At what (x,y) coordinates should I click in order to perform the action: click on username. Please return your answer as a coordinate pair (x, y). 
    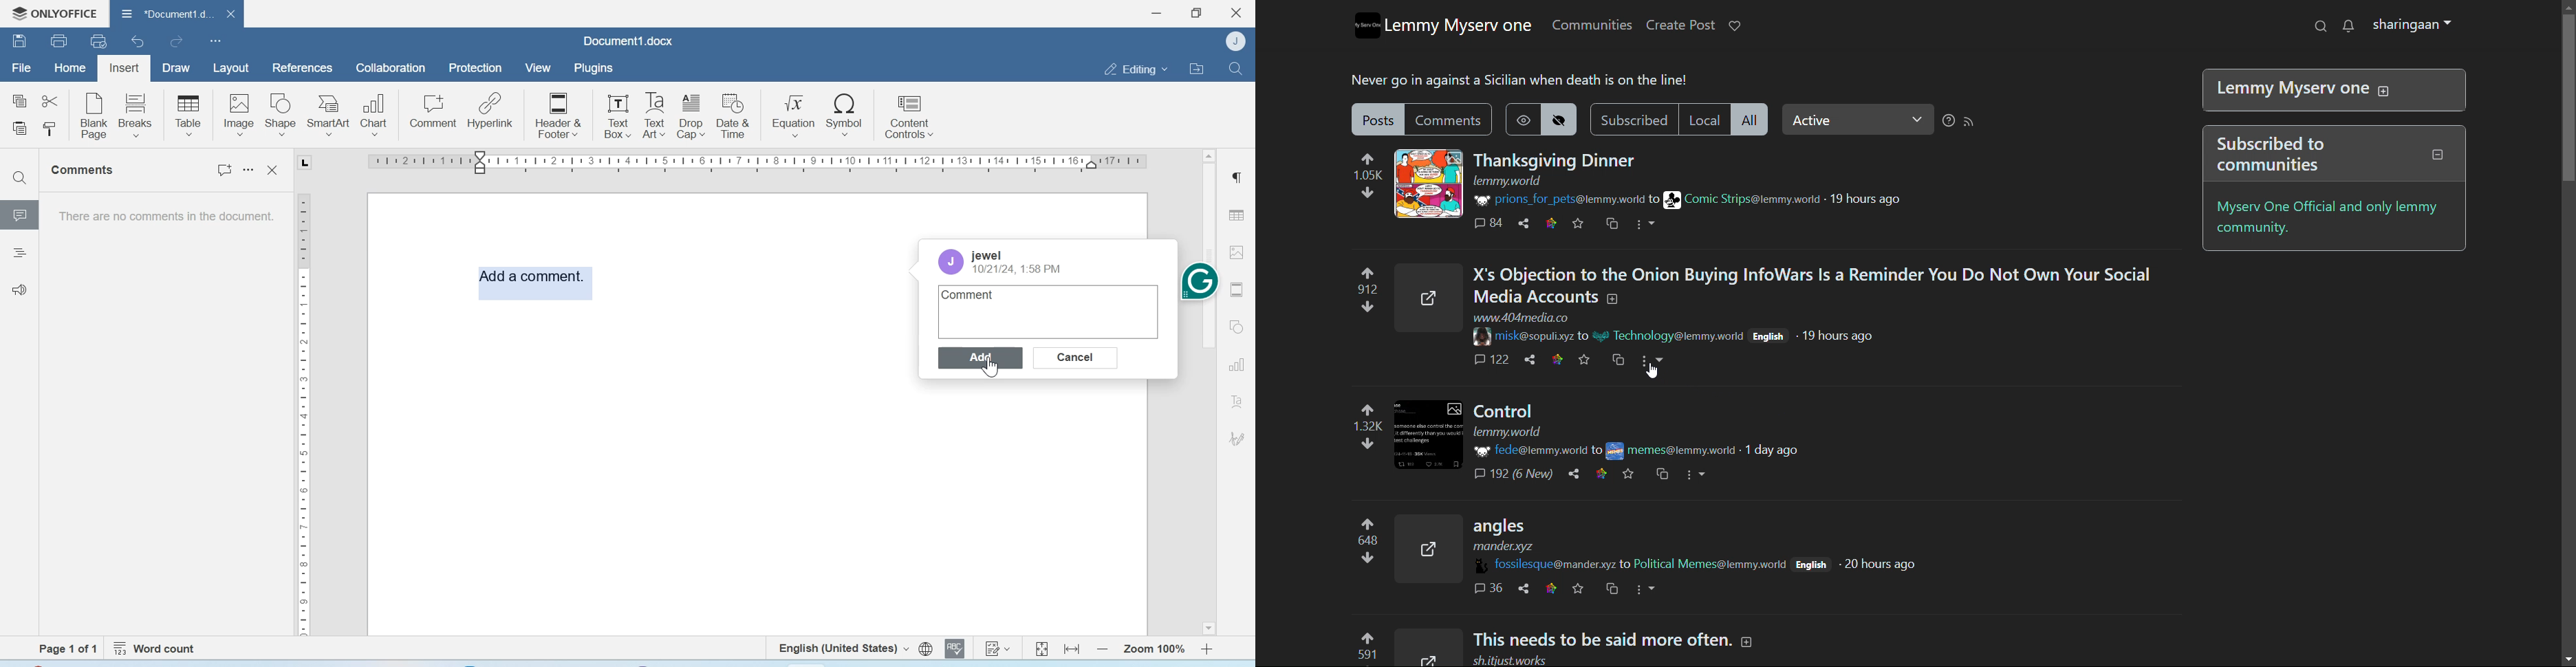
    Looking at the image, I should click on (1561, 201).